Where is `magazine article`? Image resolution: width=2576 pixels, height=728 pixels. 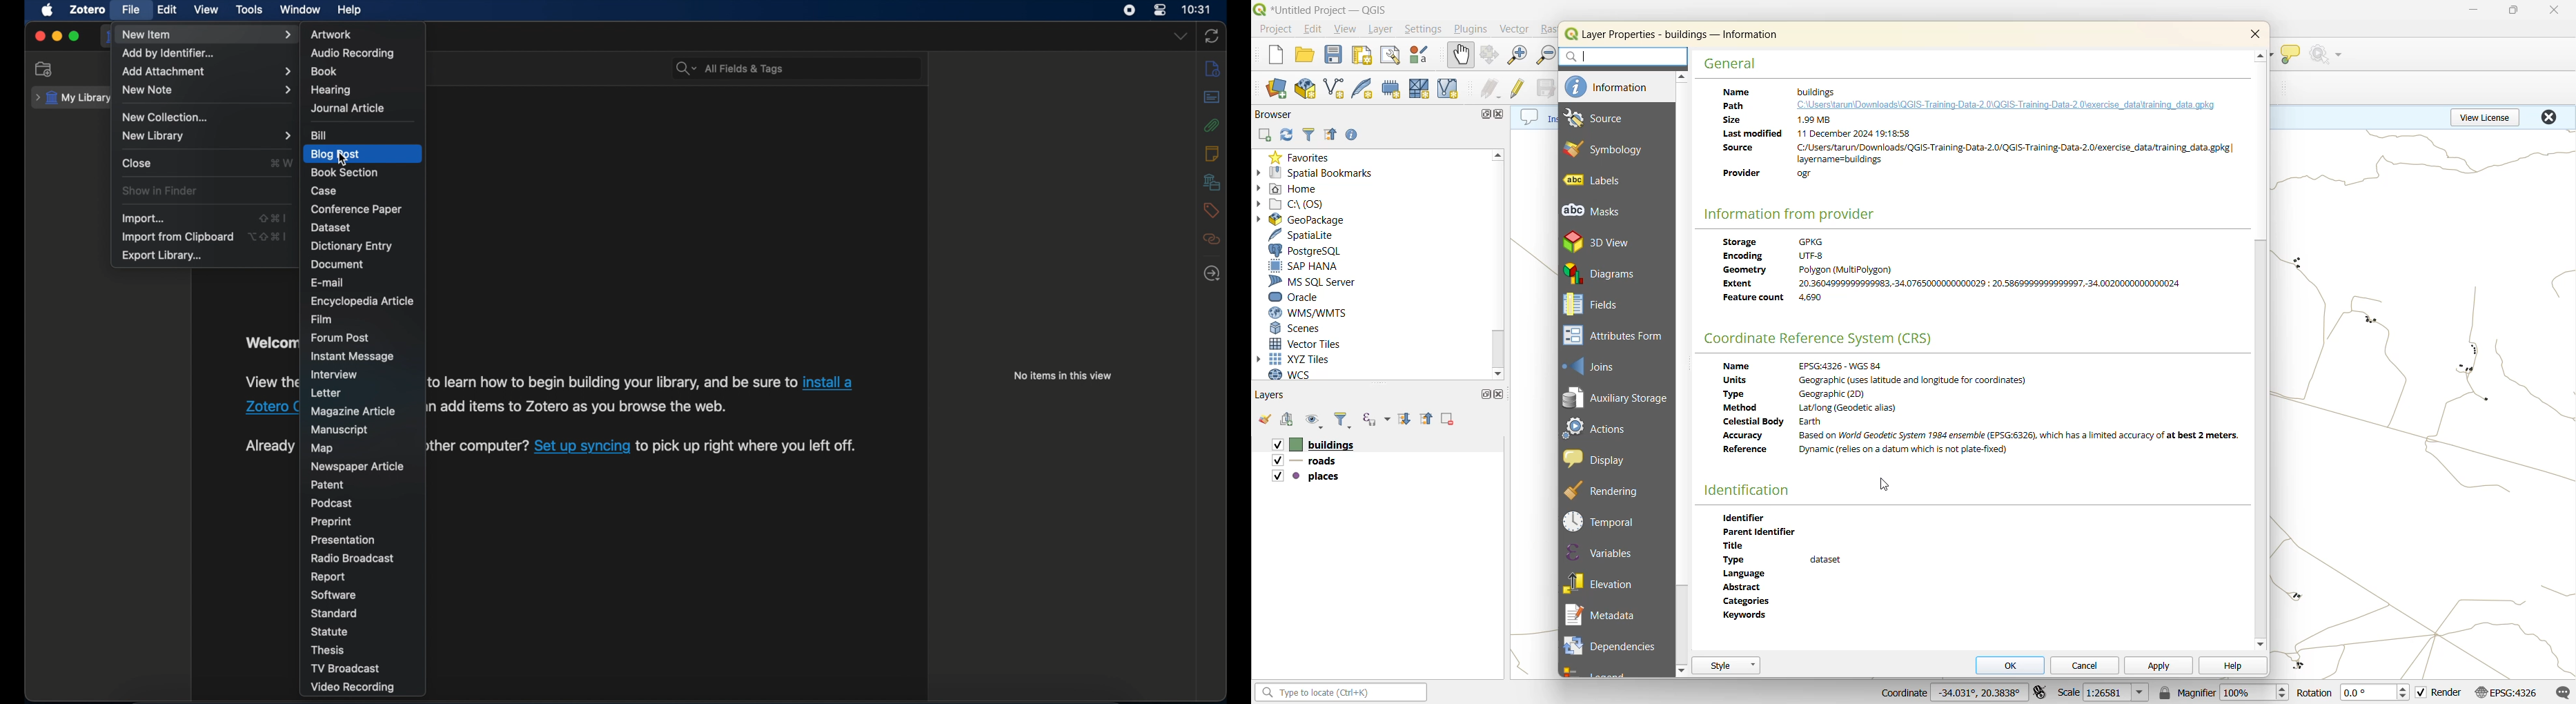 magazine article is located at coordinates (352, 412).